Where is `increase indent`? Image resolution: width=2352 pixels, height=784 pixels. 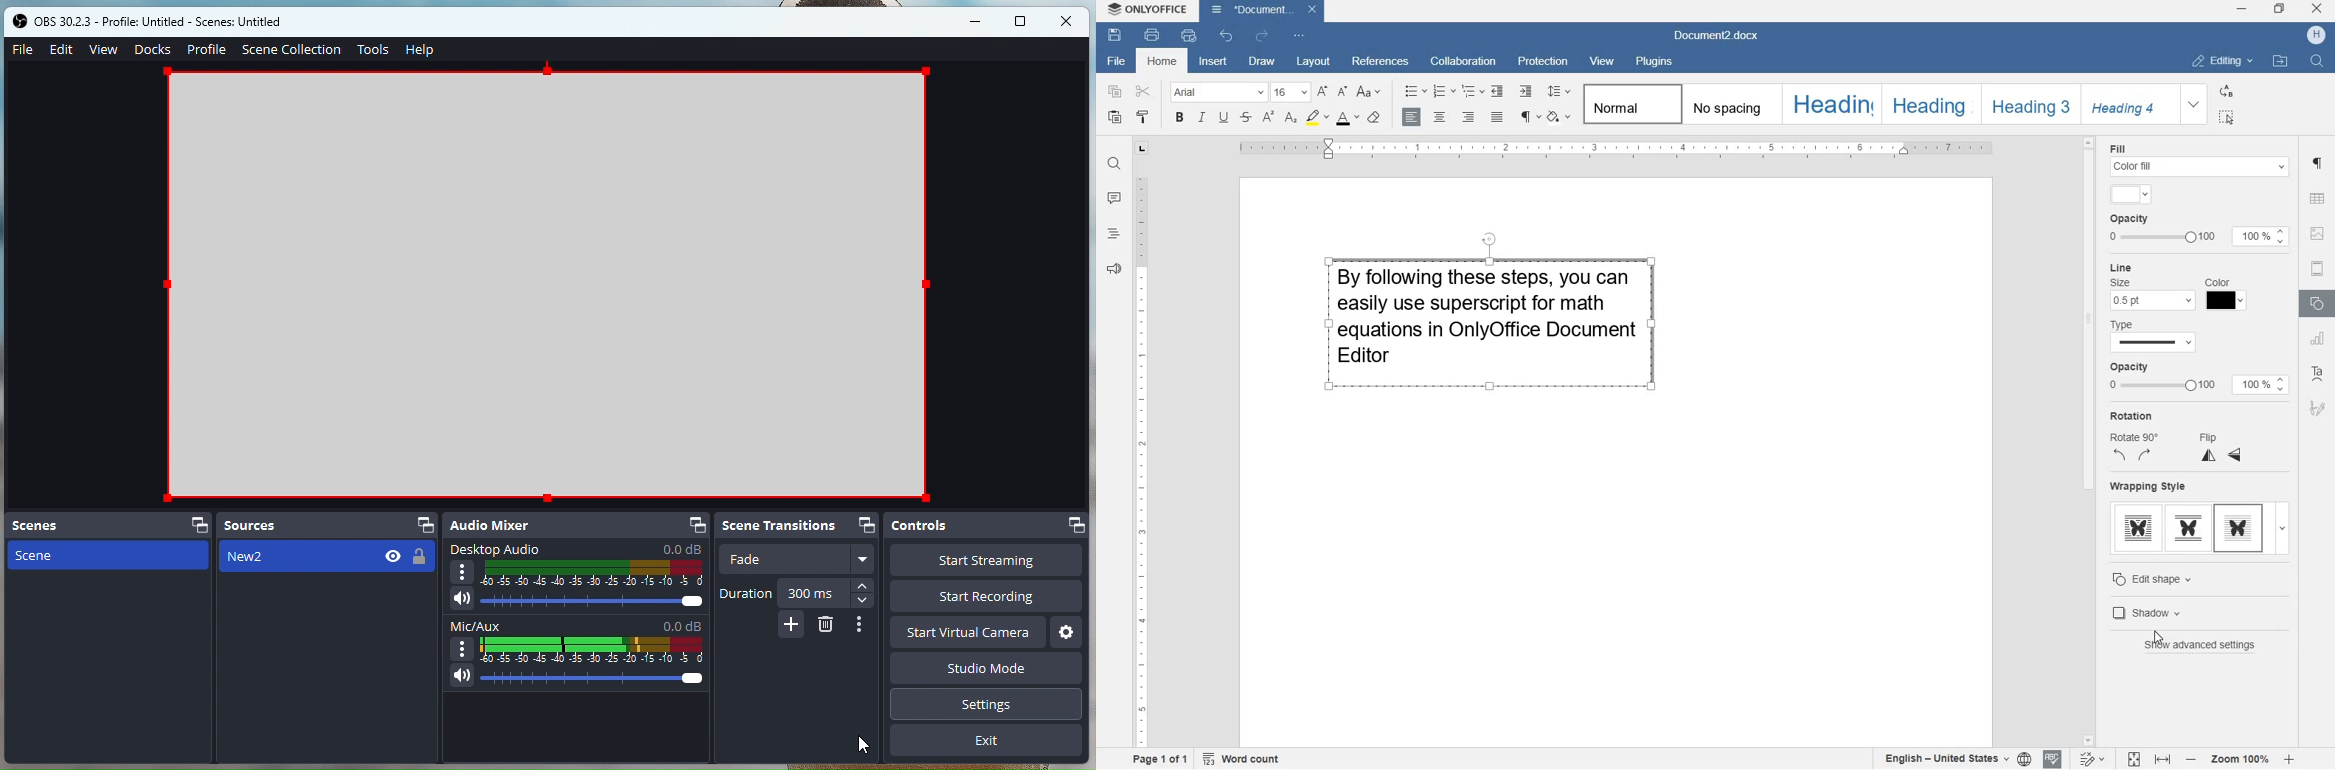 increase indent is located at coordinates (1526, 91).